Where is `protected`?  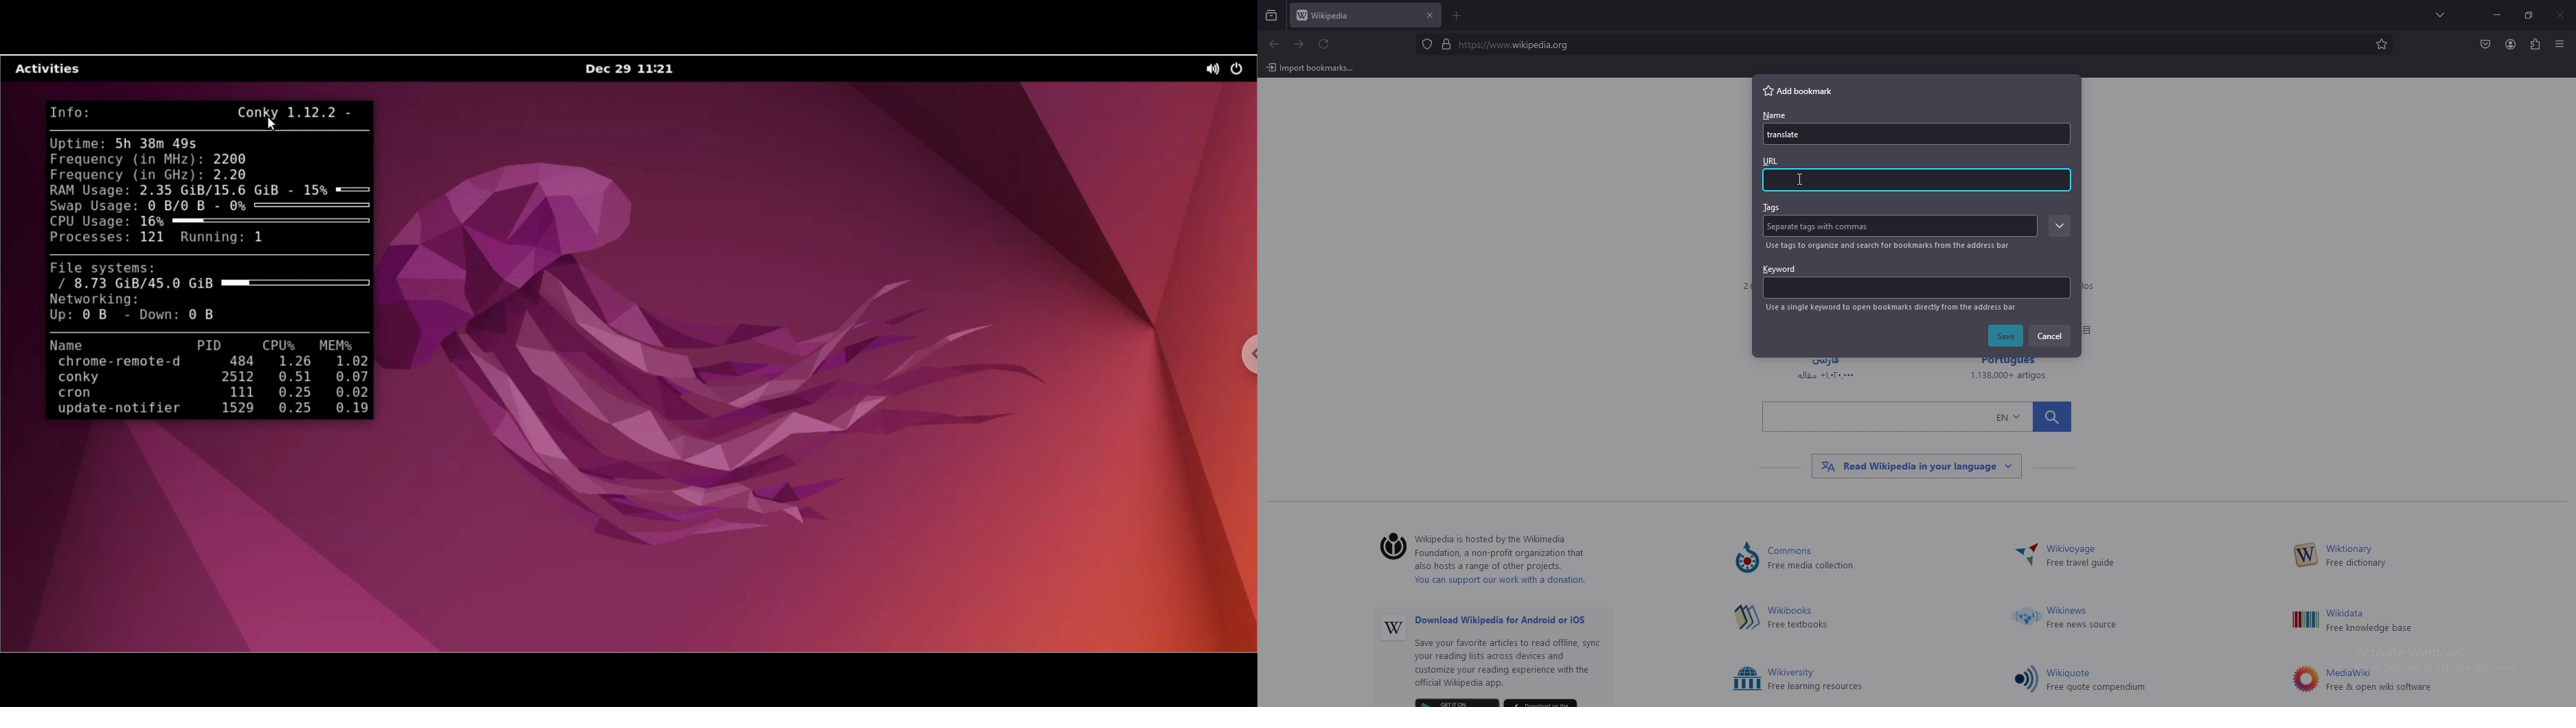
protected is located at coordinates (1426, 44).